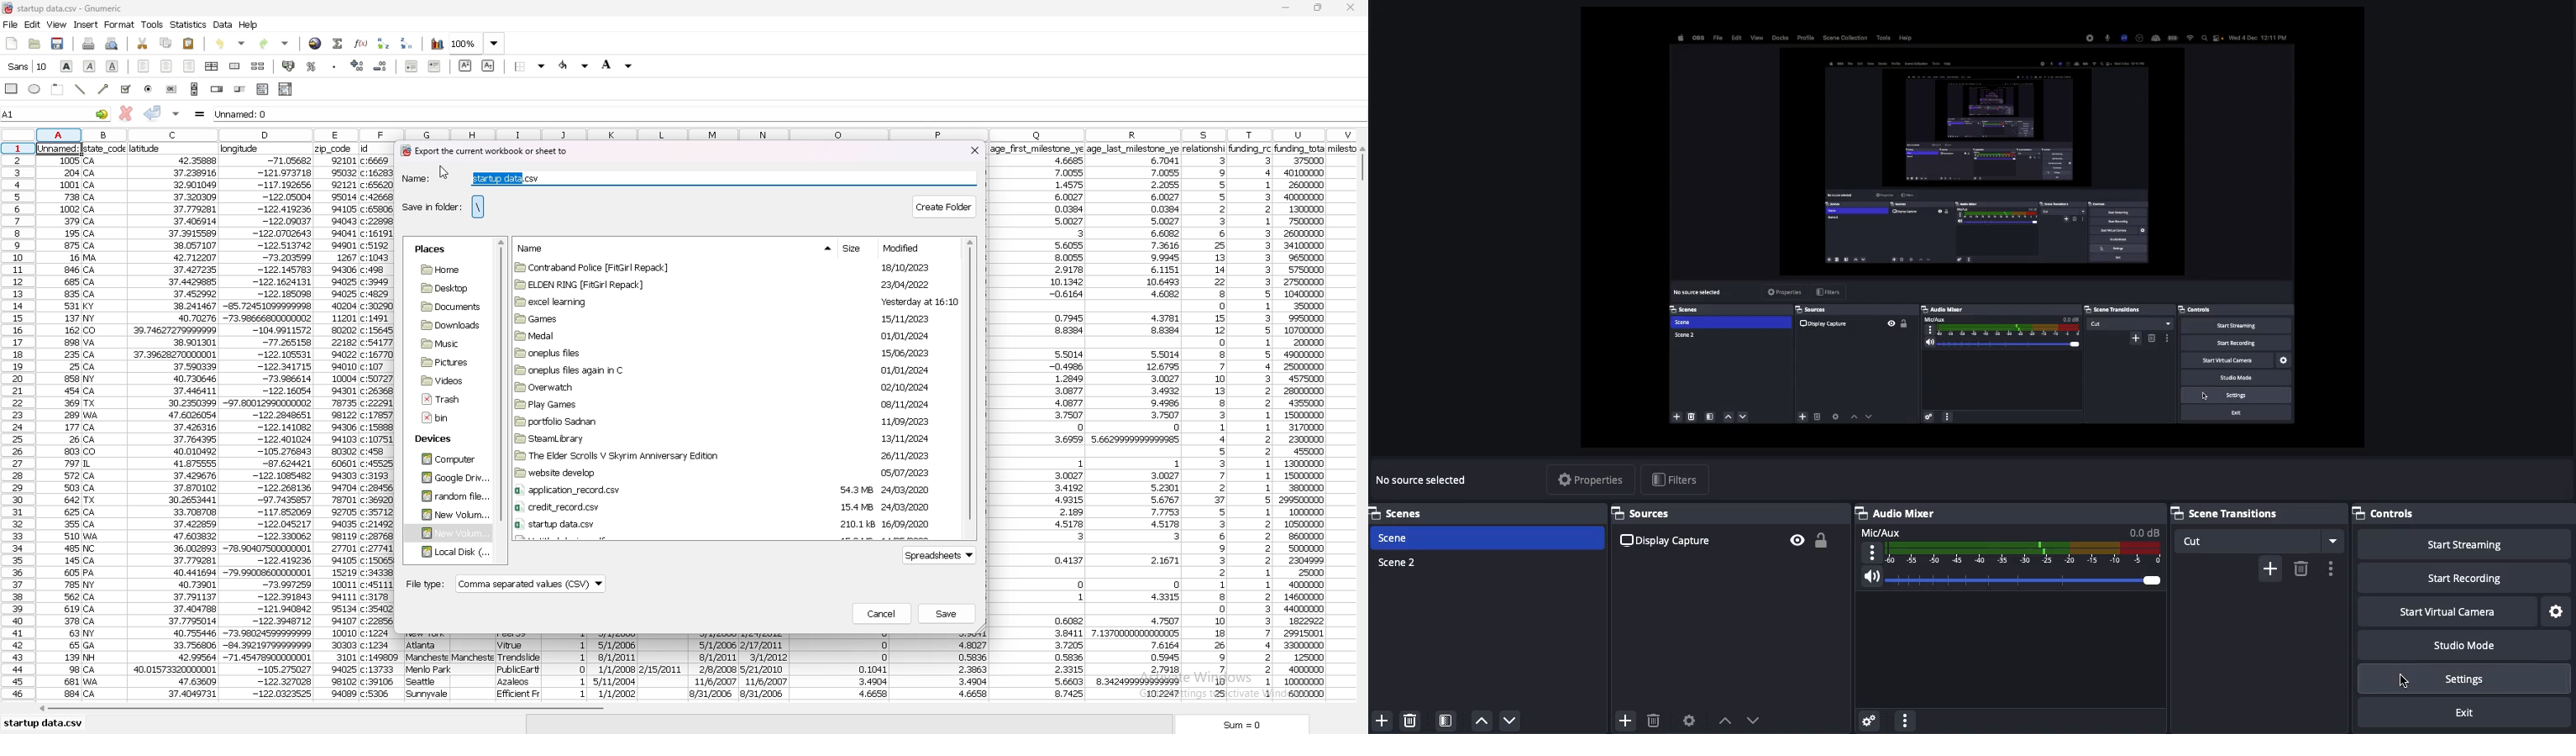 The width and height of the screenshot is (2576, 756). Describe the element at coordinates (224, 24) in the screenshot. I see `data` at that location.